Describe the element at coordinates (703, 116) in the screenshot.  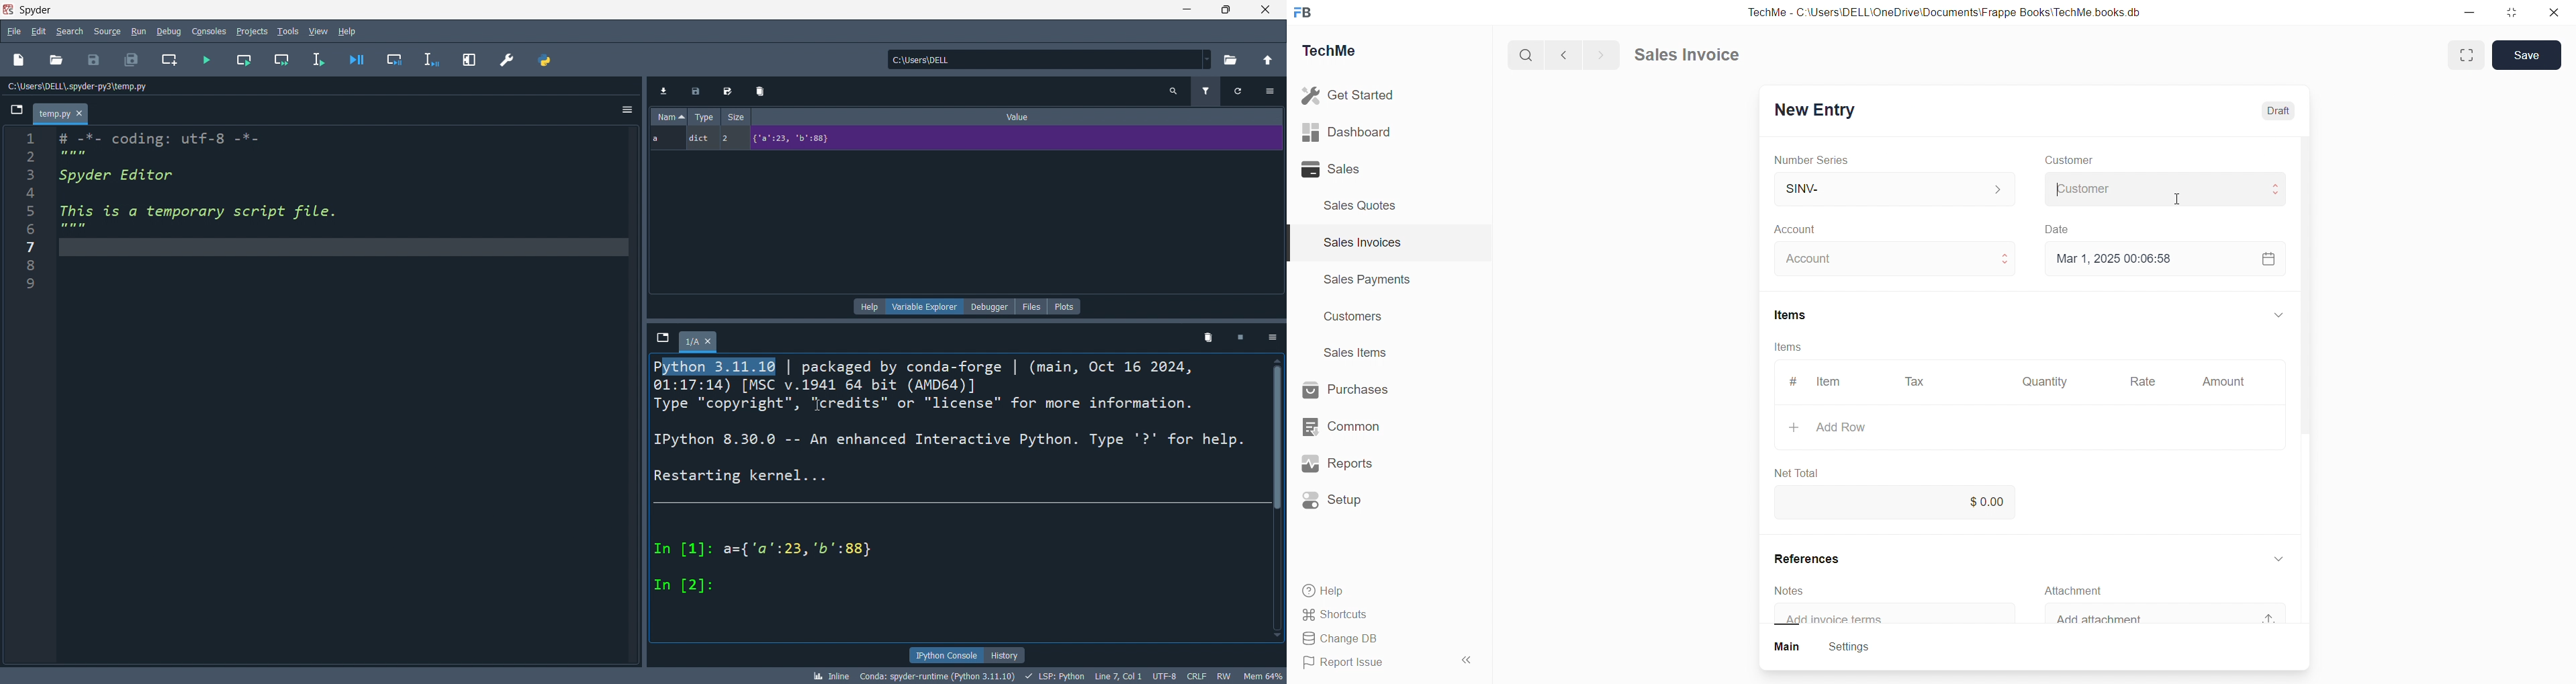
I see `type` at that location.